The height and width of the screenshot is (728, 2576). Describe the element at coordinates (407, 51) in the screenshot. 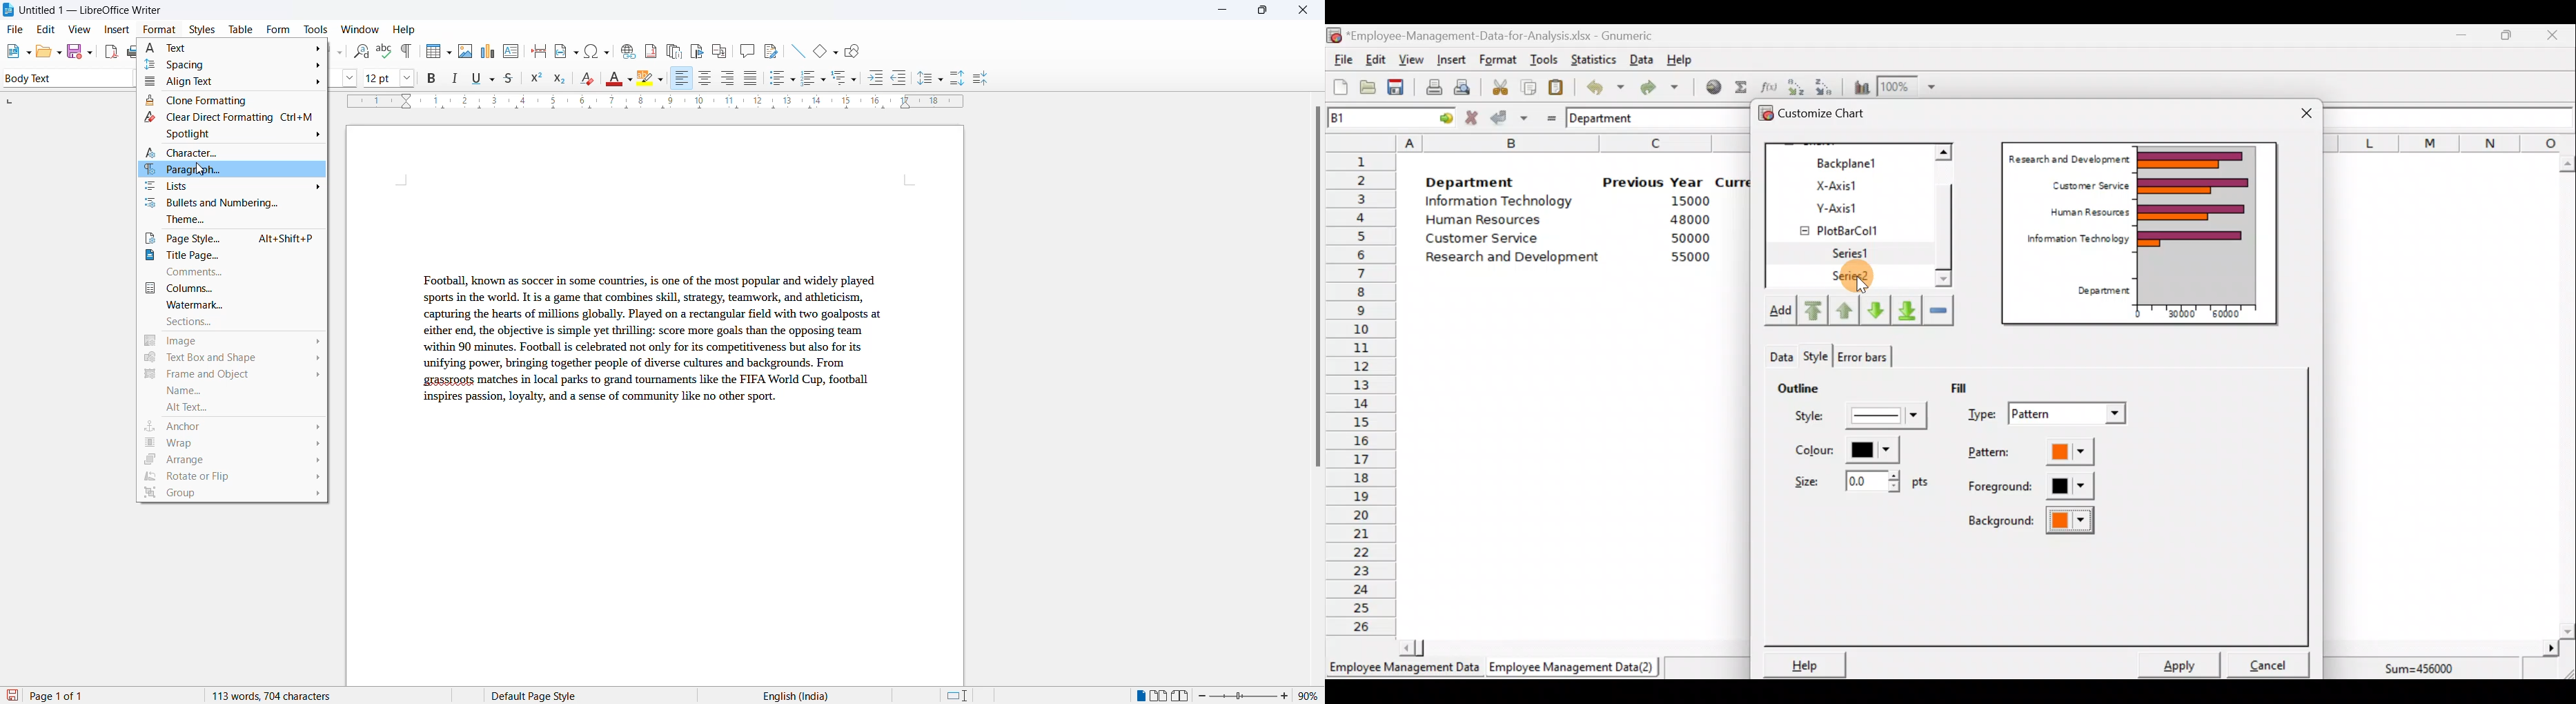

I see `toggle formatting marks` at that location.